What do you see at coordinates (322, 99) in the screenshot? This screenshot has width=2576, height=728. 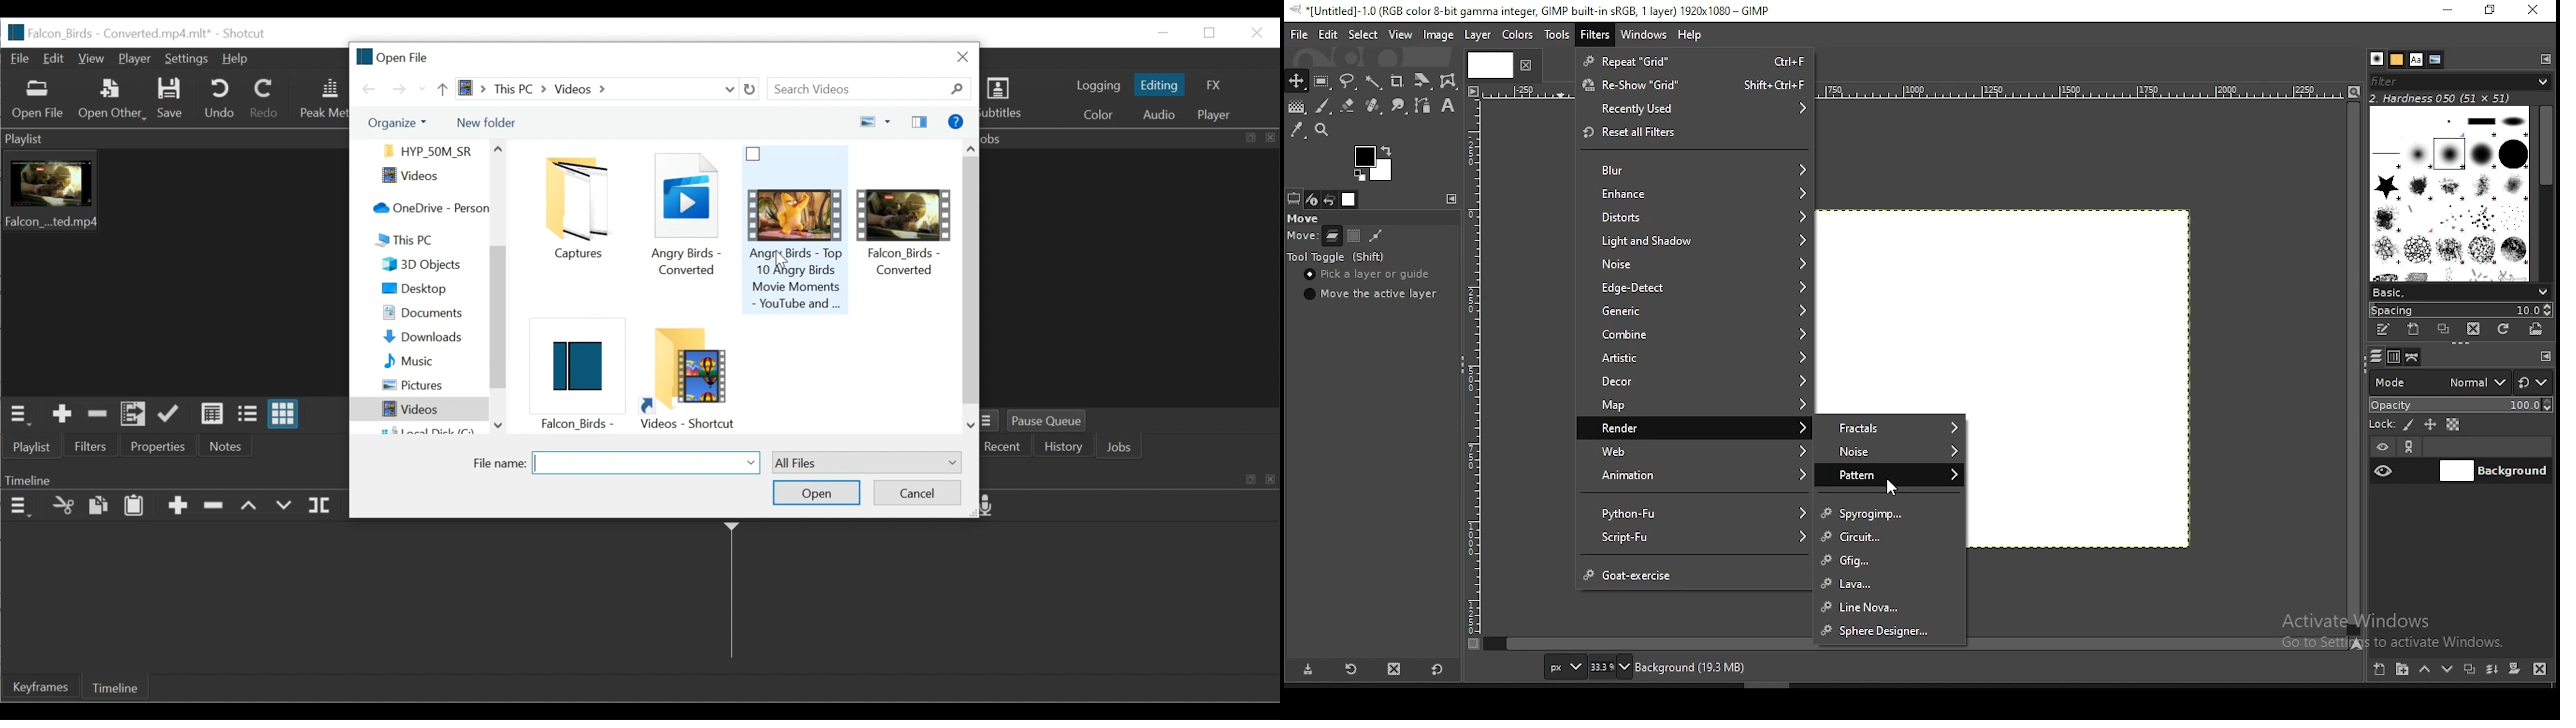 I see `Peak Meter` at bounding box center [322, 99].